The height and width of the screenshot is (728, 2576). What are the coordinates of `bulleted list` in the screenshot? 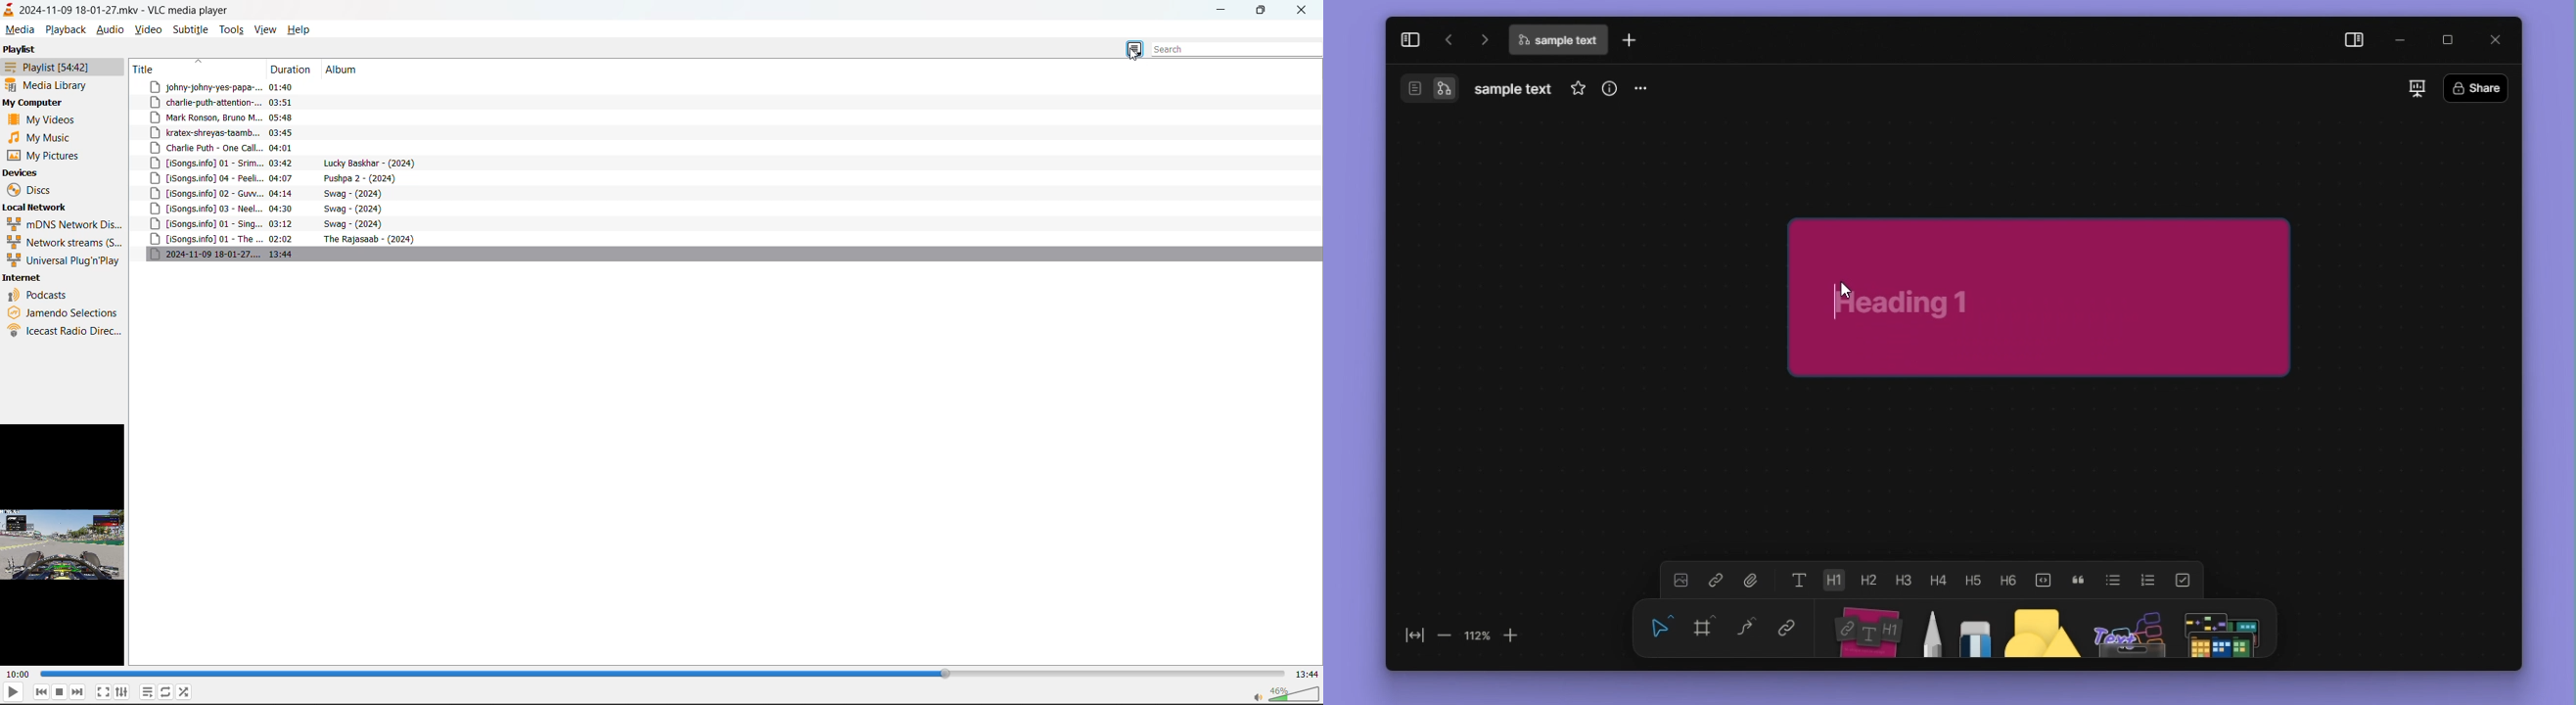 It's located at (2113, 580).